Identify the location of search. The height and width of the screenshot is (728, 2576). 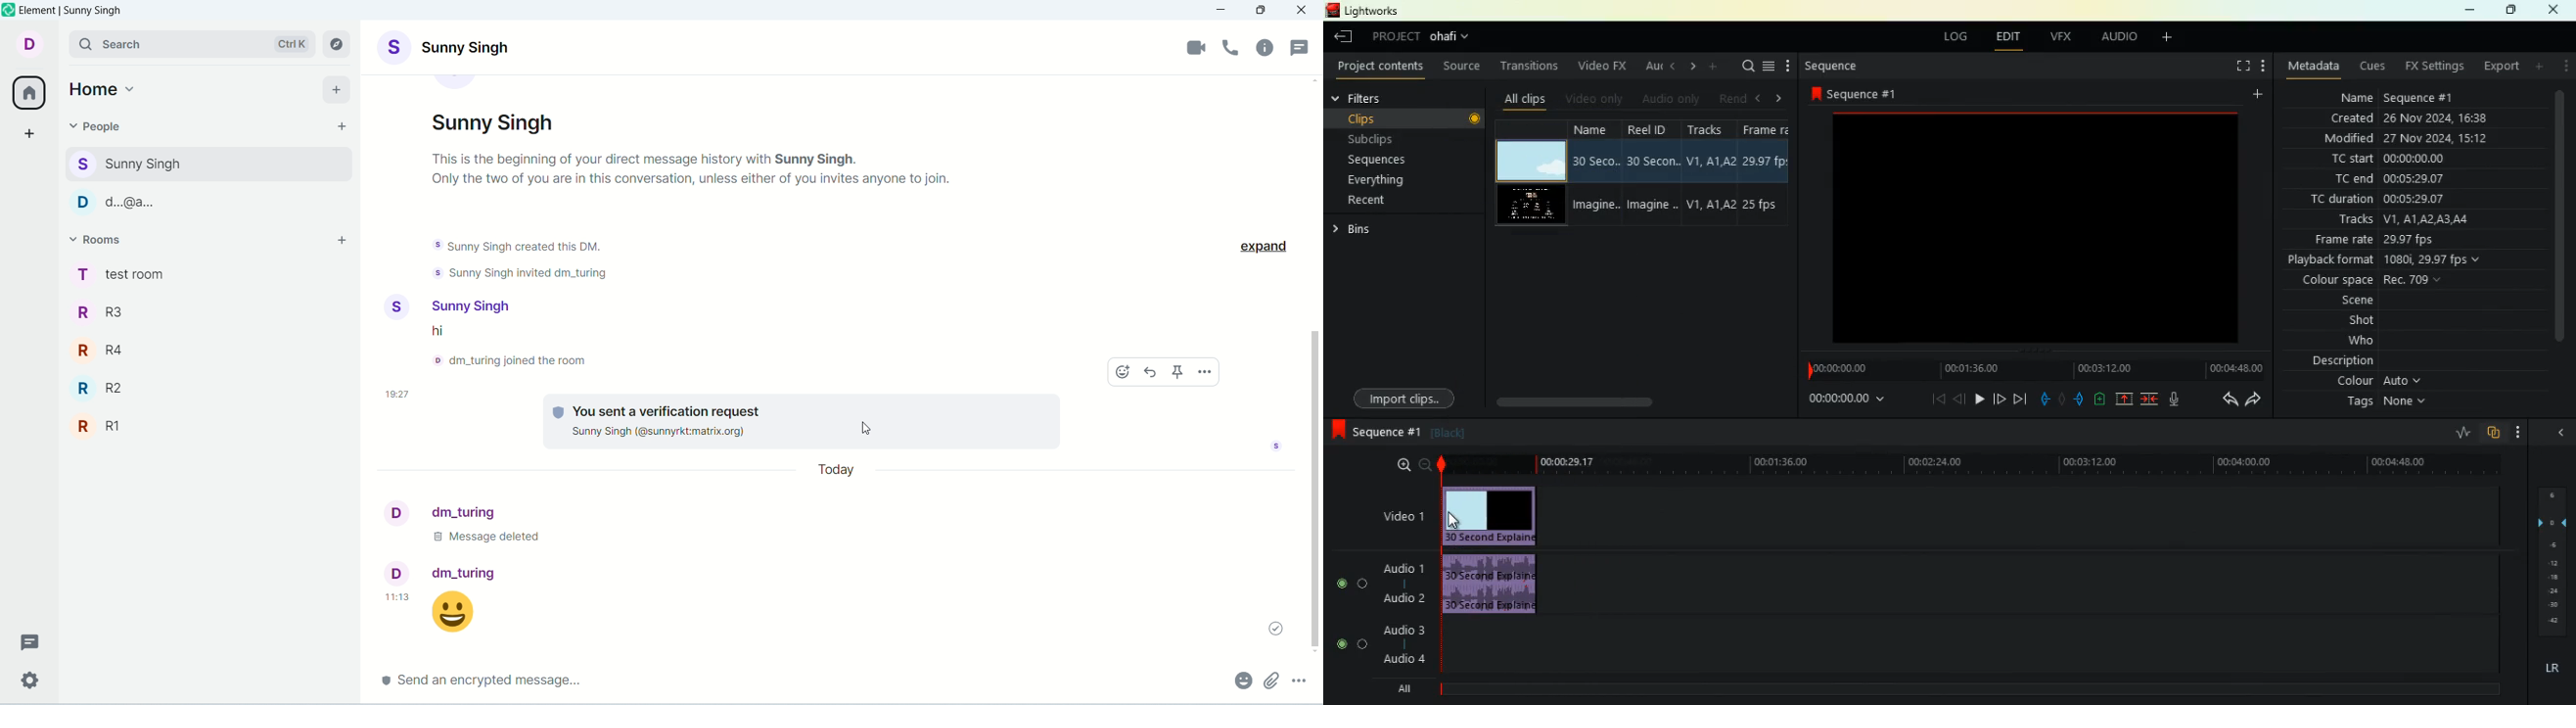
(191, 43).